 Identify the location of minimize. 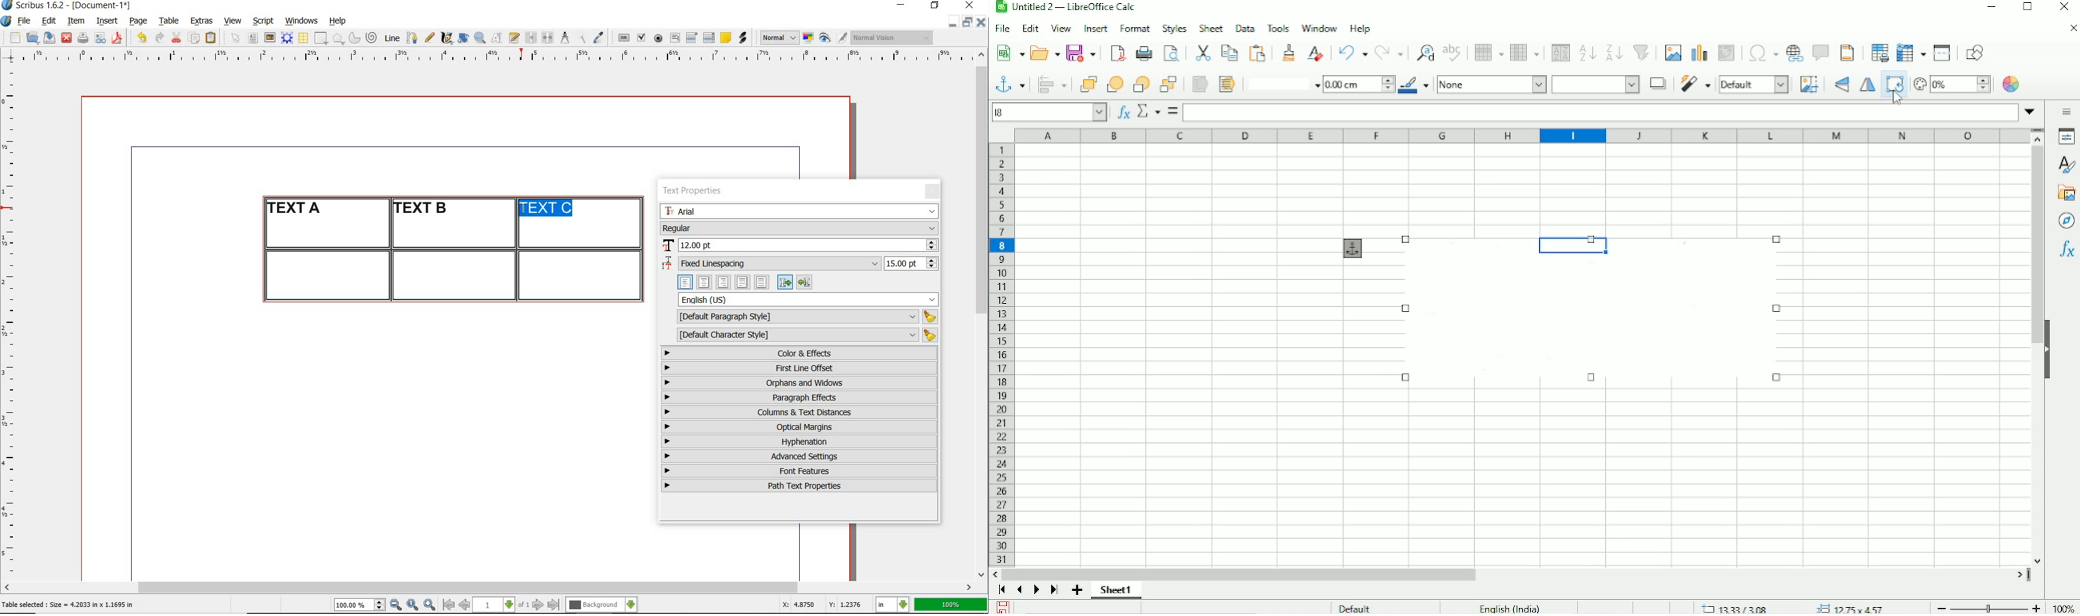
(902, 6).